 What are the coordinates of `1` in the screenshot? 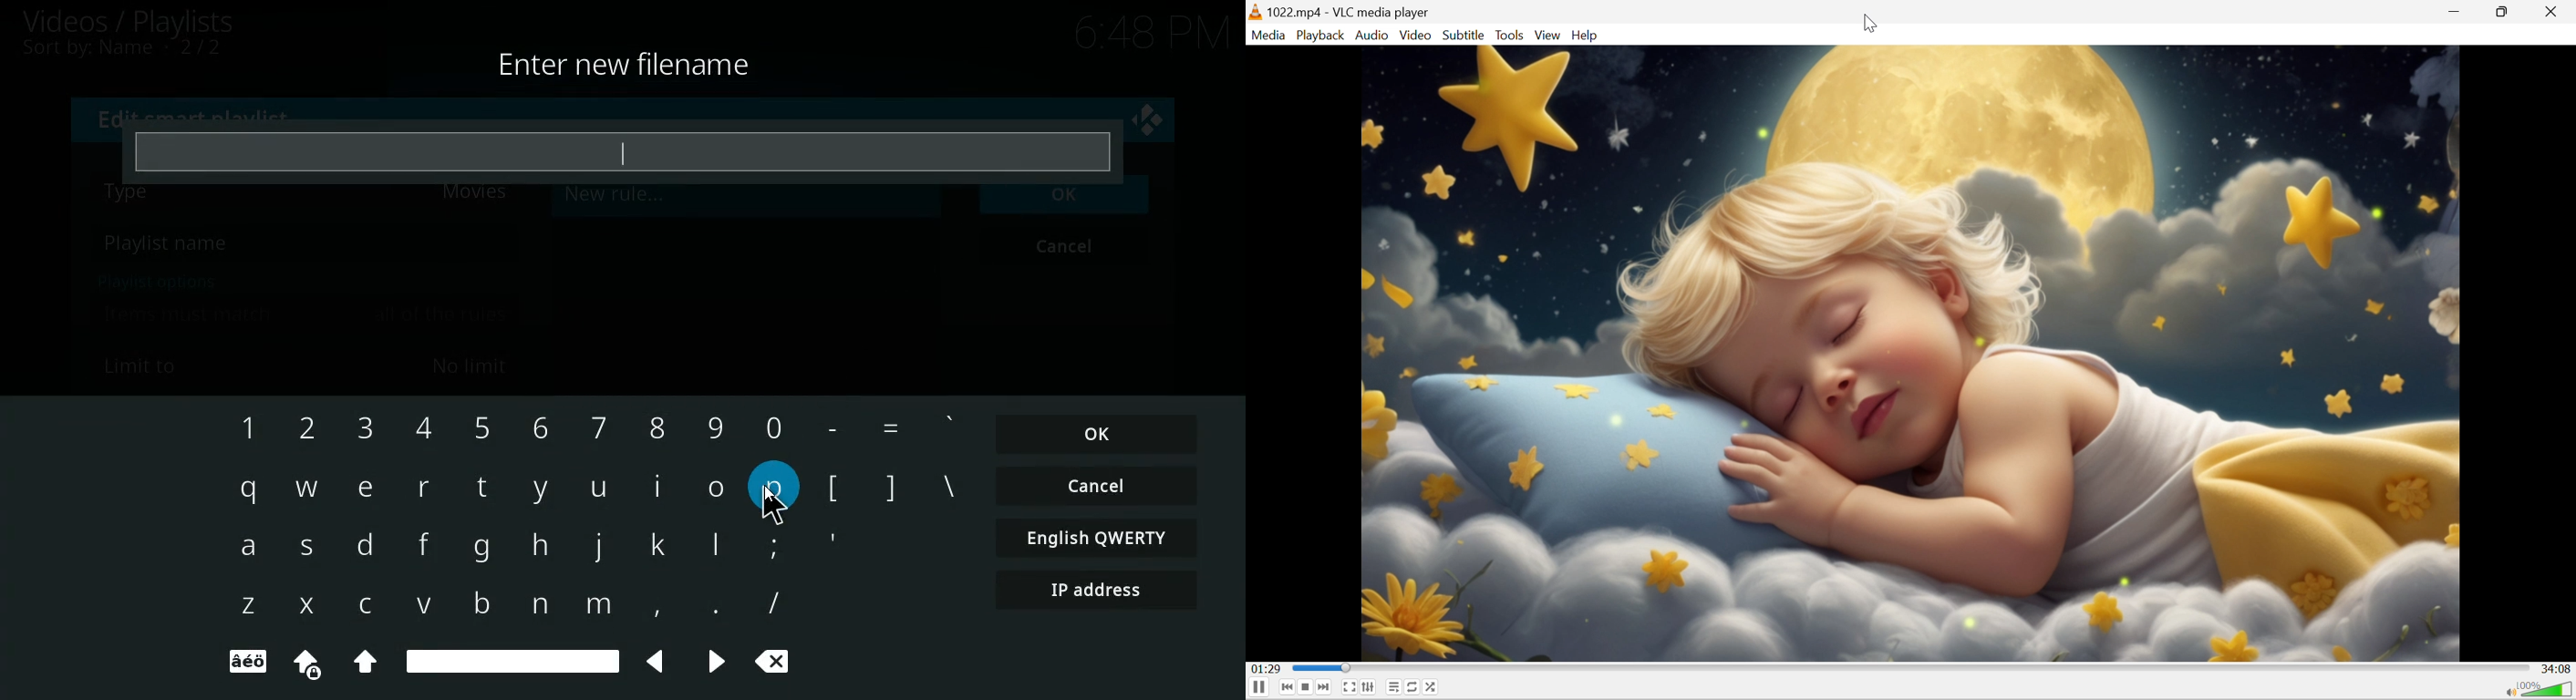 It's located at (243, 428).